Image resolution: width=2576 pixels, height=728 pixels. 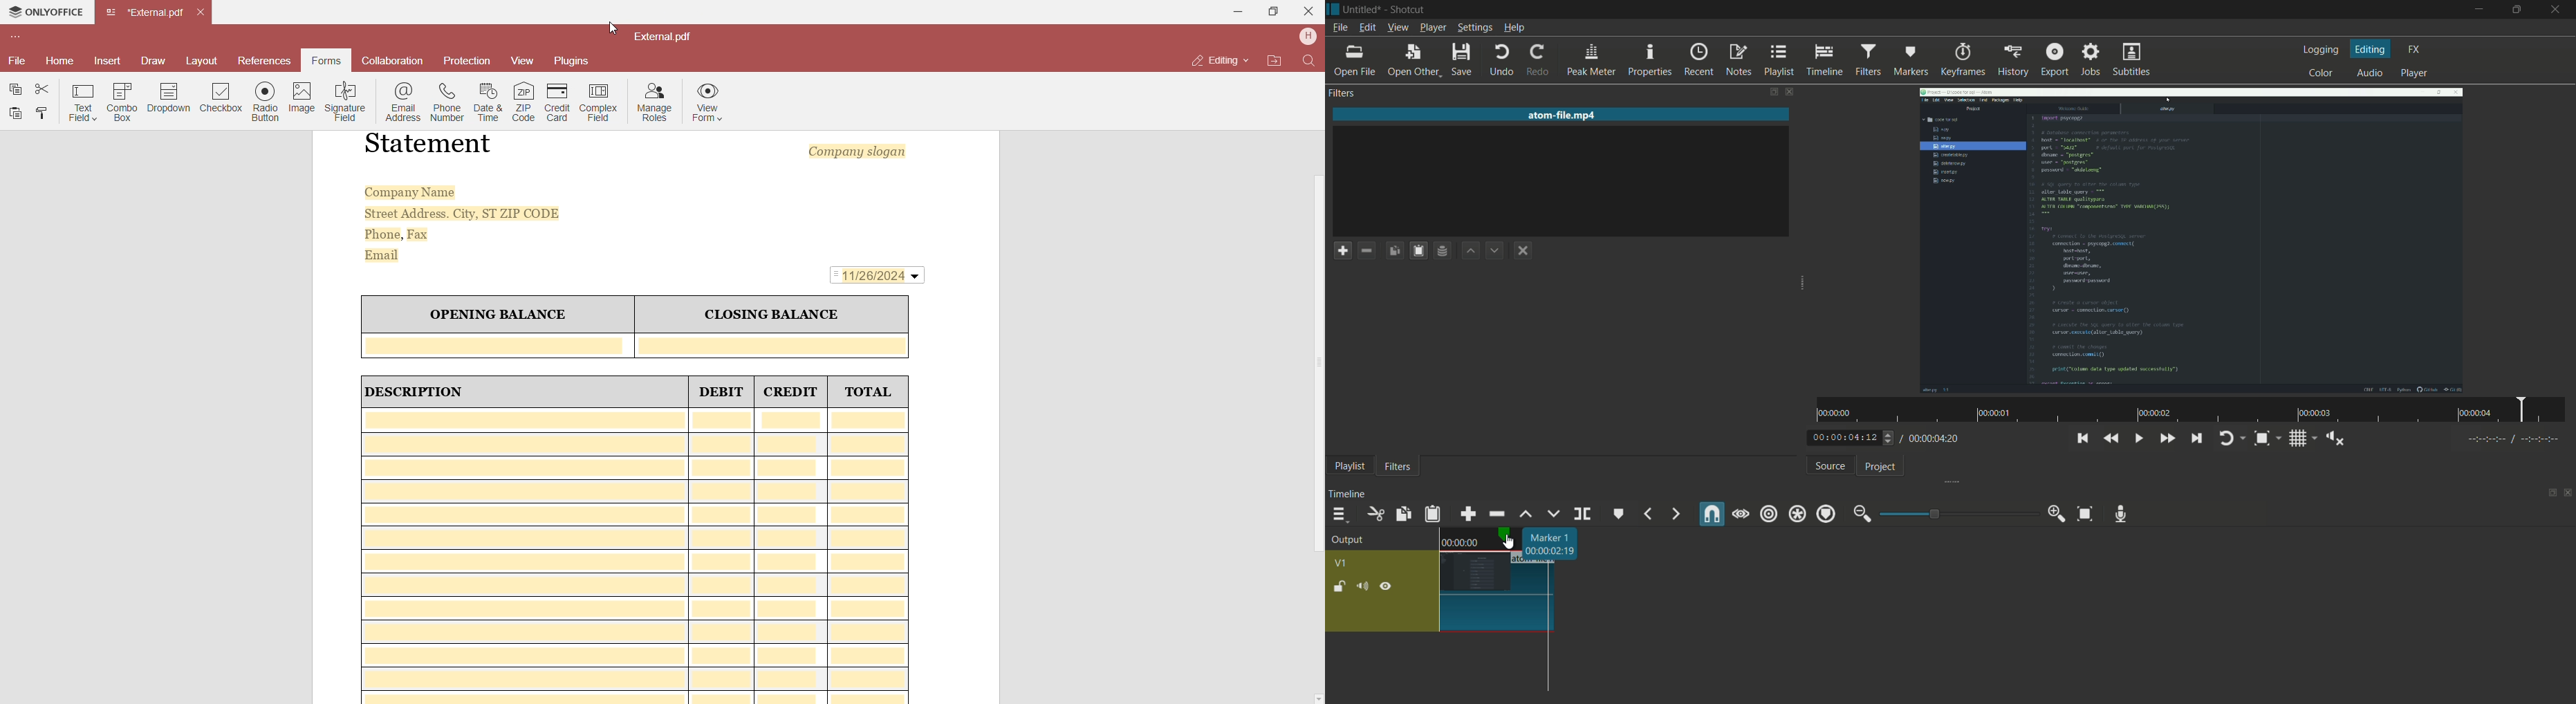 What do you see at coordinates (2323, 74) in the screenshot?
I see `color` at bounding box center [2323, 74].